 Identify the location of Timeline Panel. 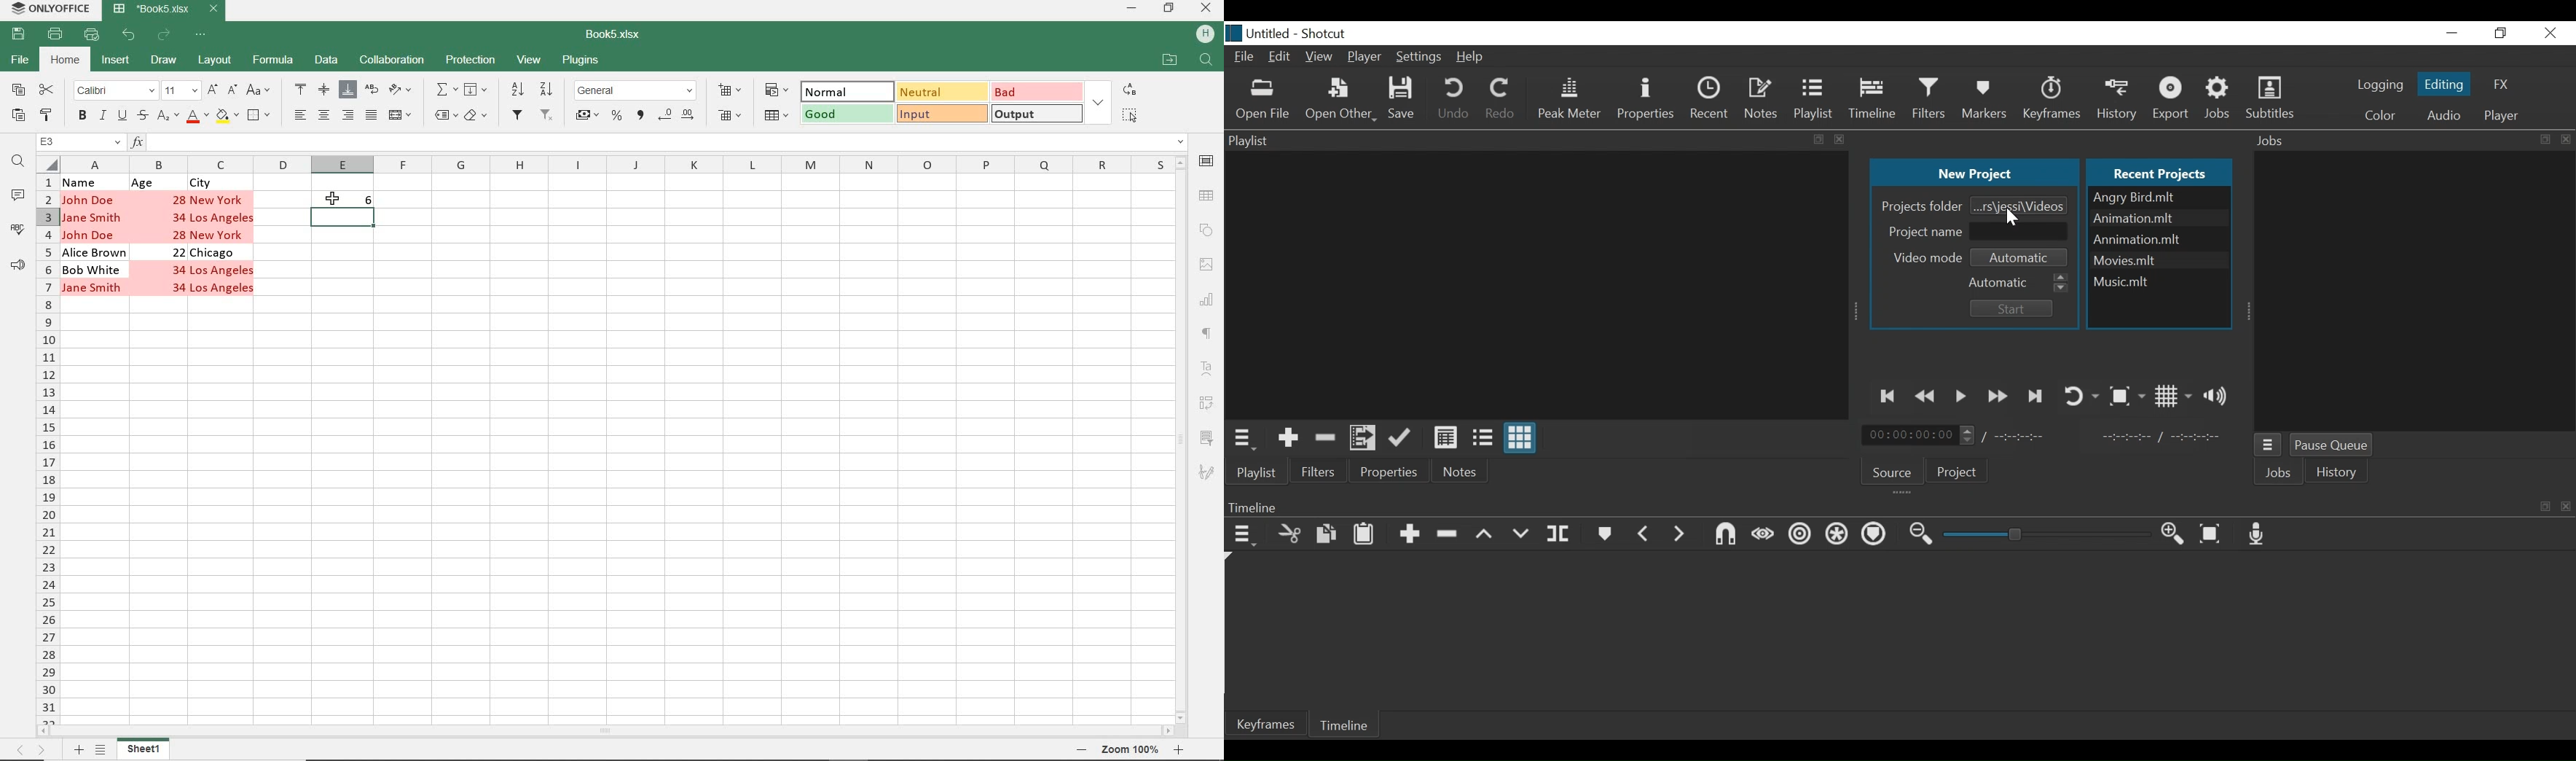
(1899, 507).